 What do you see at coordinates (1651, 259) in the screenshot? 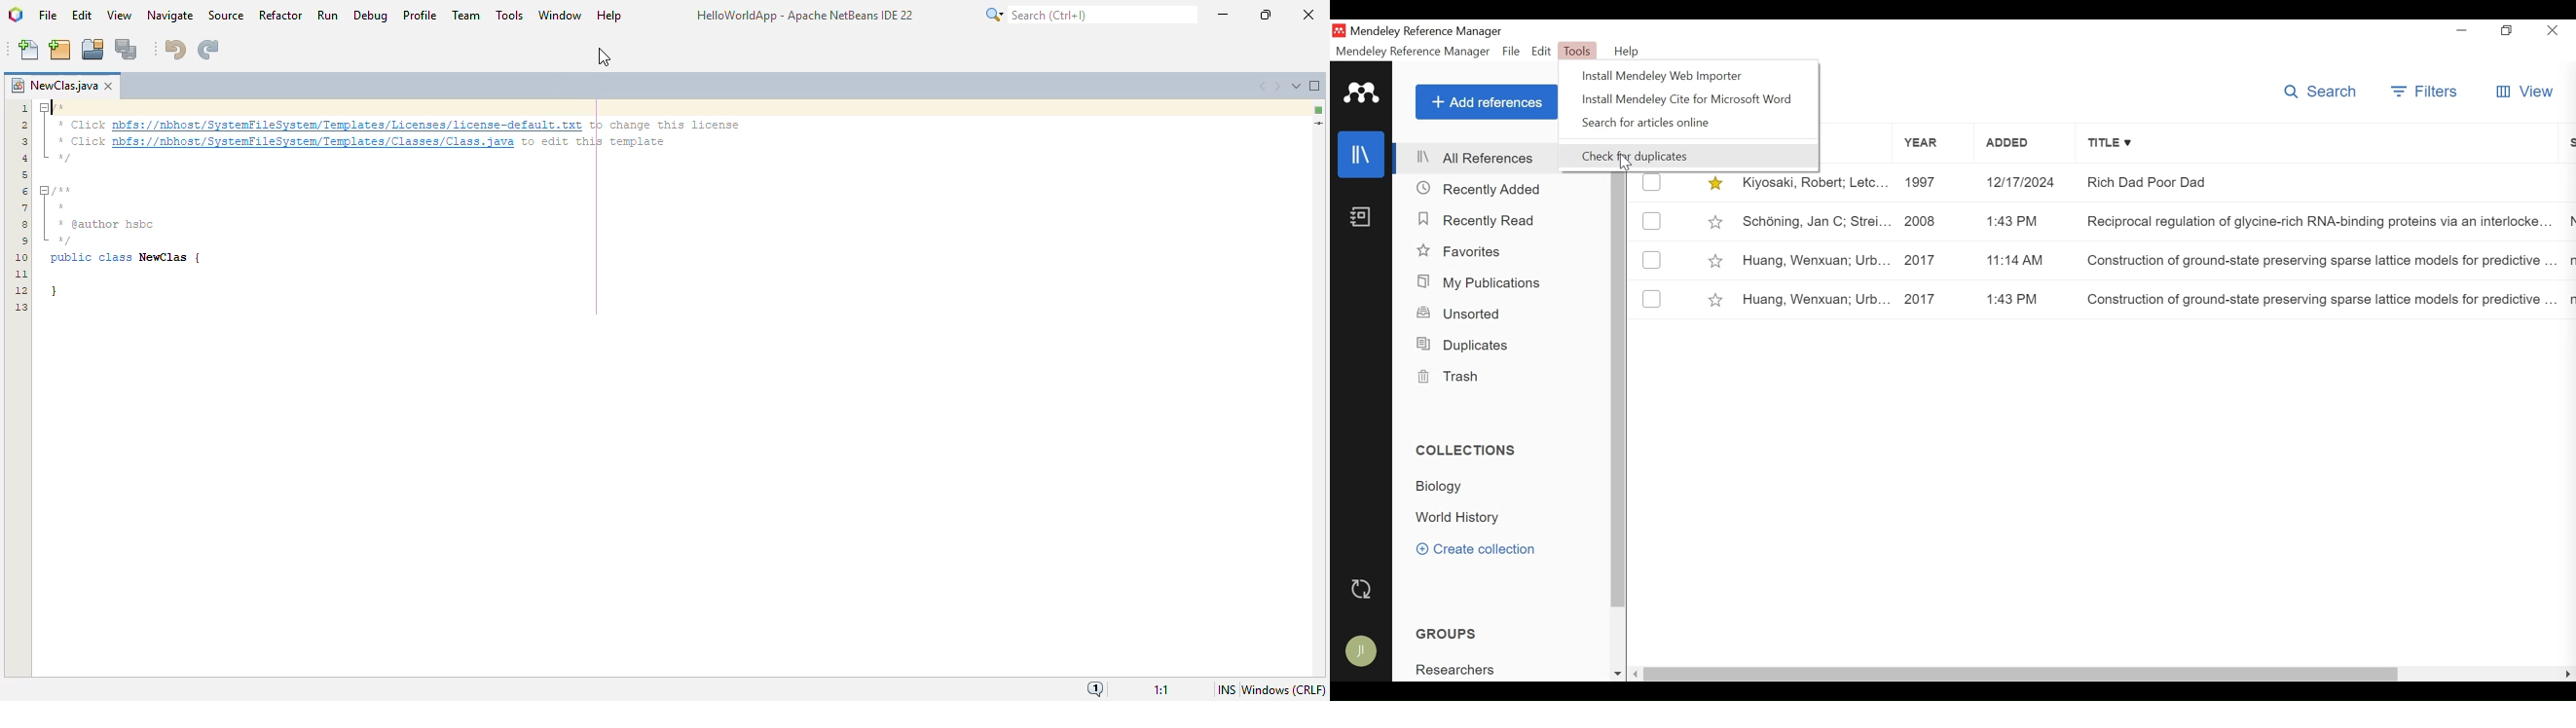
I see `(un)select` at bounding box center [1651, 259].